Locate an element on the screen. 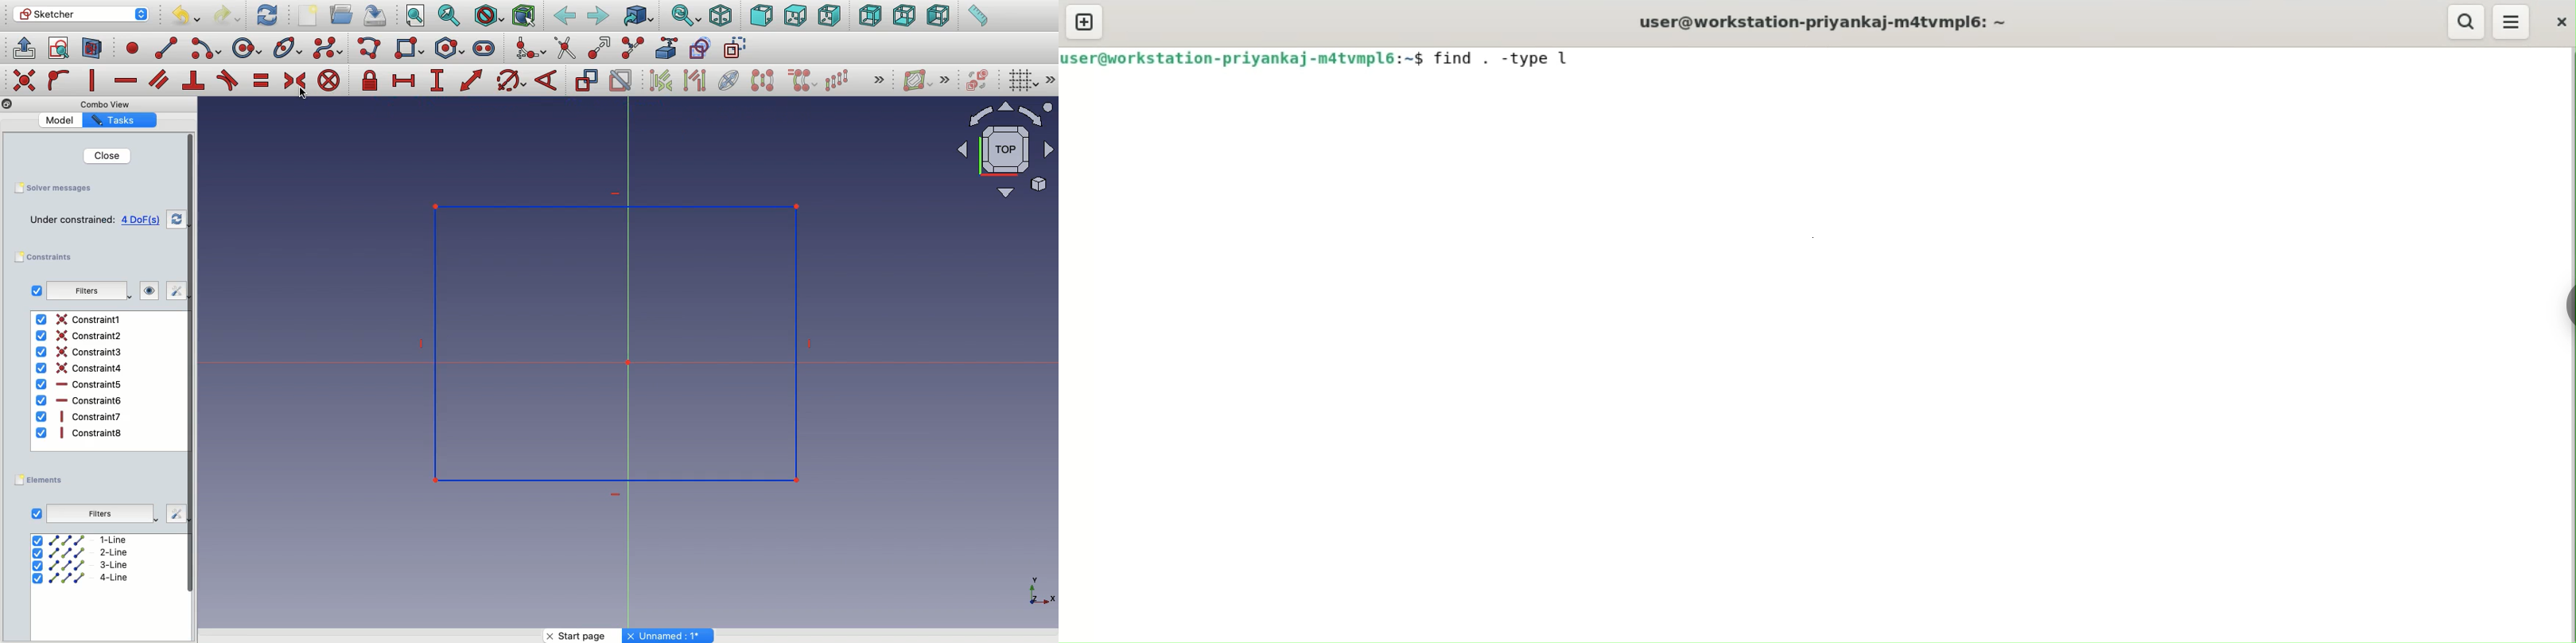 The height and width of the screenshot is (644, 2576). Axis is located at coordinates (1039, 586).